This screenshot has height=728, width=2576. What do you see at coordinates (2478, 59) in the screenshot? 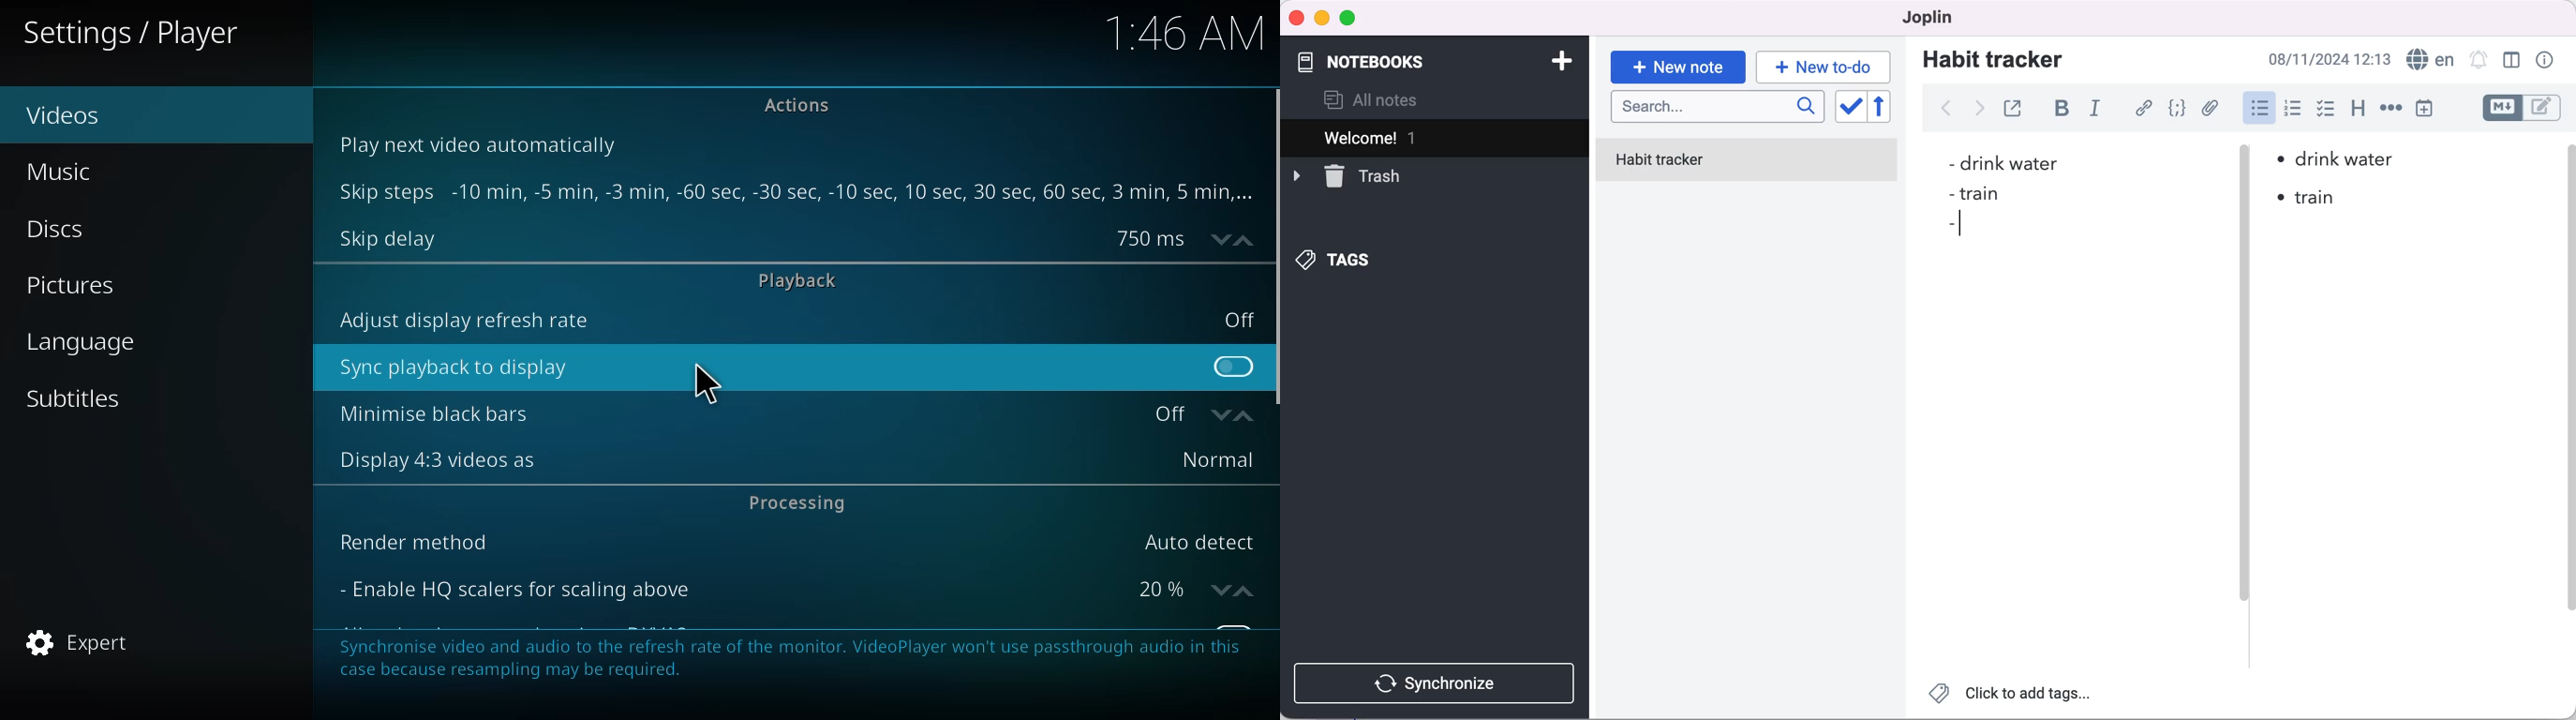
I see `set alarm` at bounding box center [2478, 59].